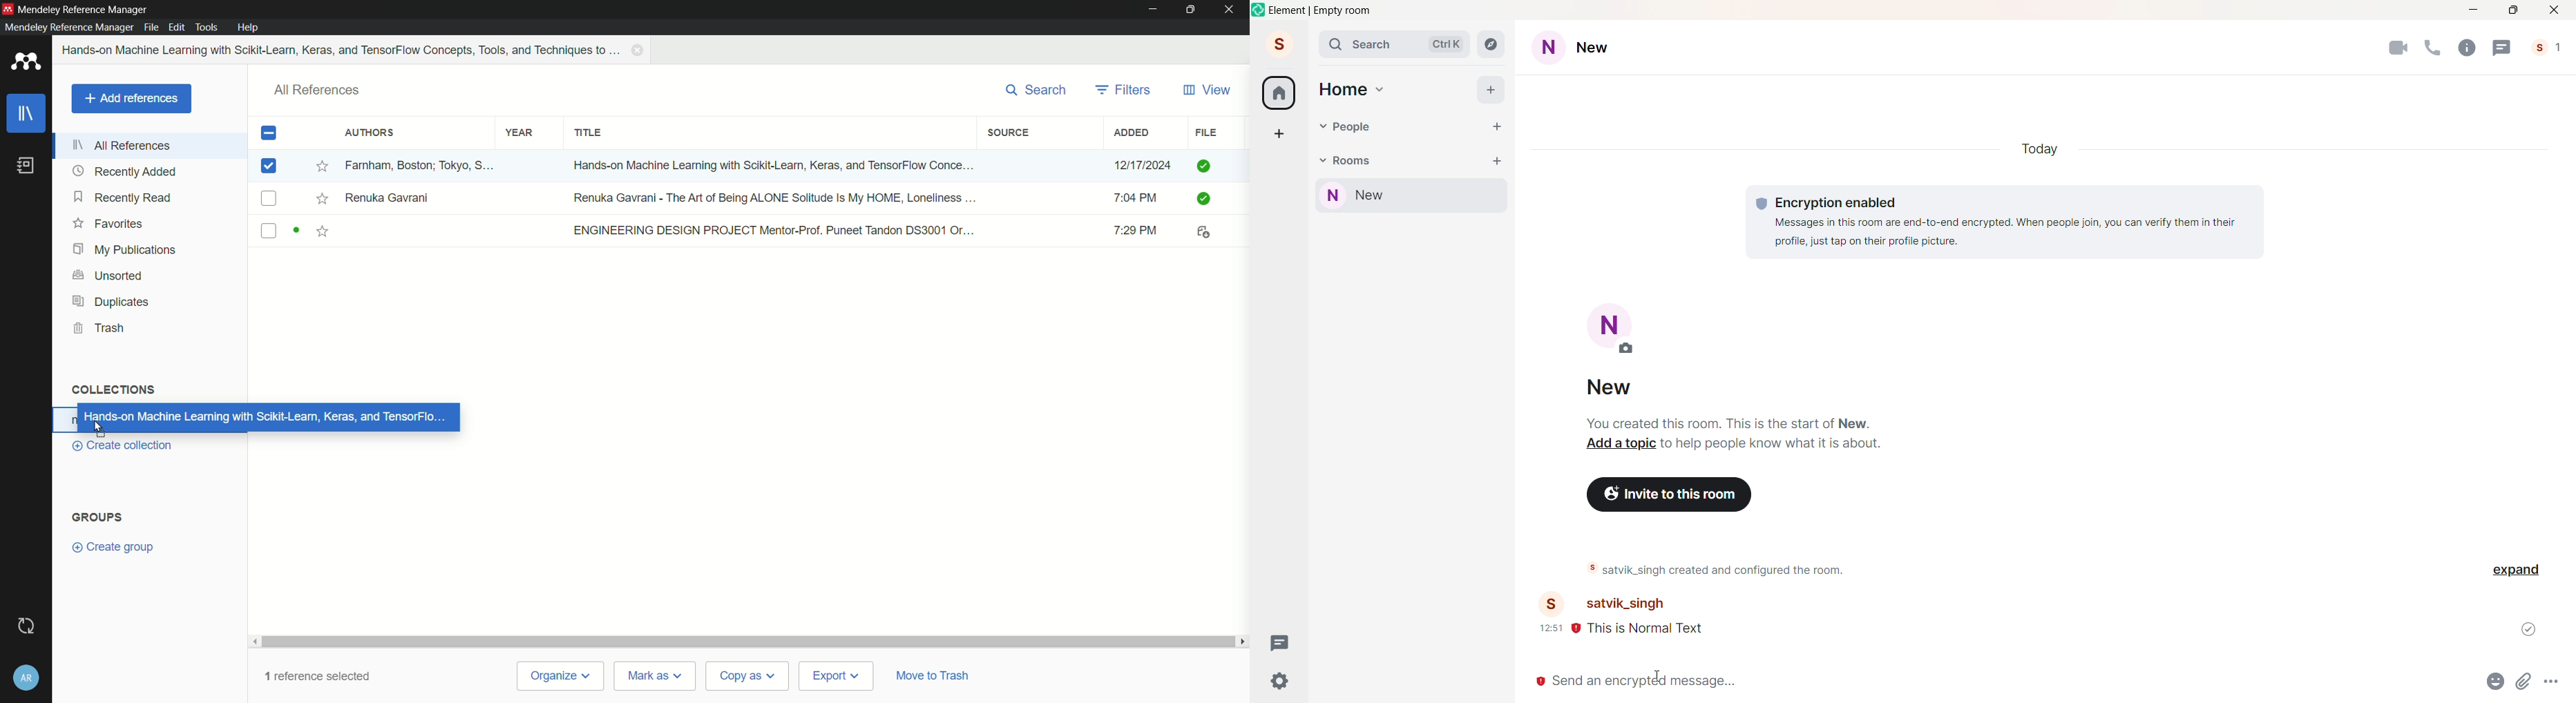 The image size is (2576, 728). What do you see at coordinates (1132, 133) in the screenshot?
I see `added` at bounding box center [1132, 133].